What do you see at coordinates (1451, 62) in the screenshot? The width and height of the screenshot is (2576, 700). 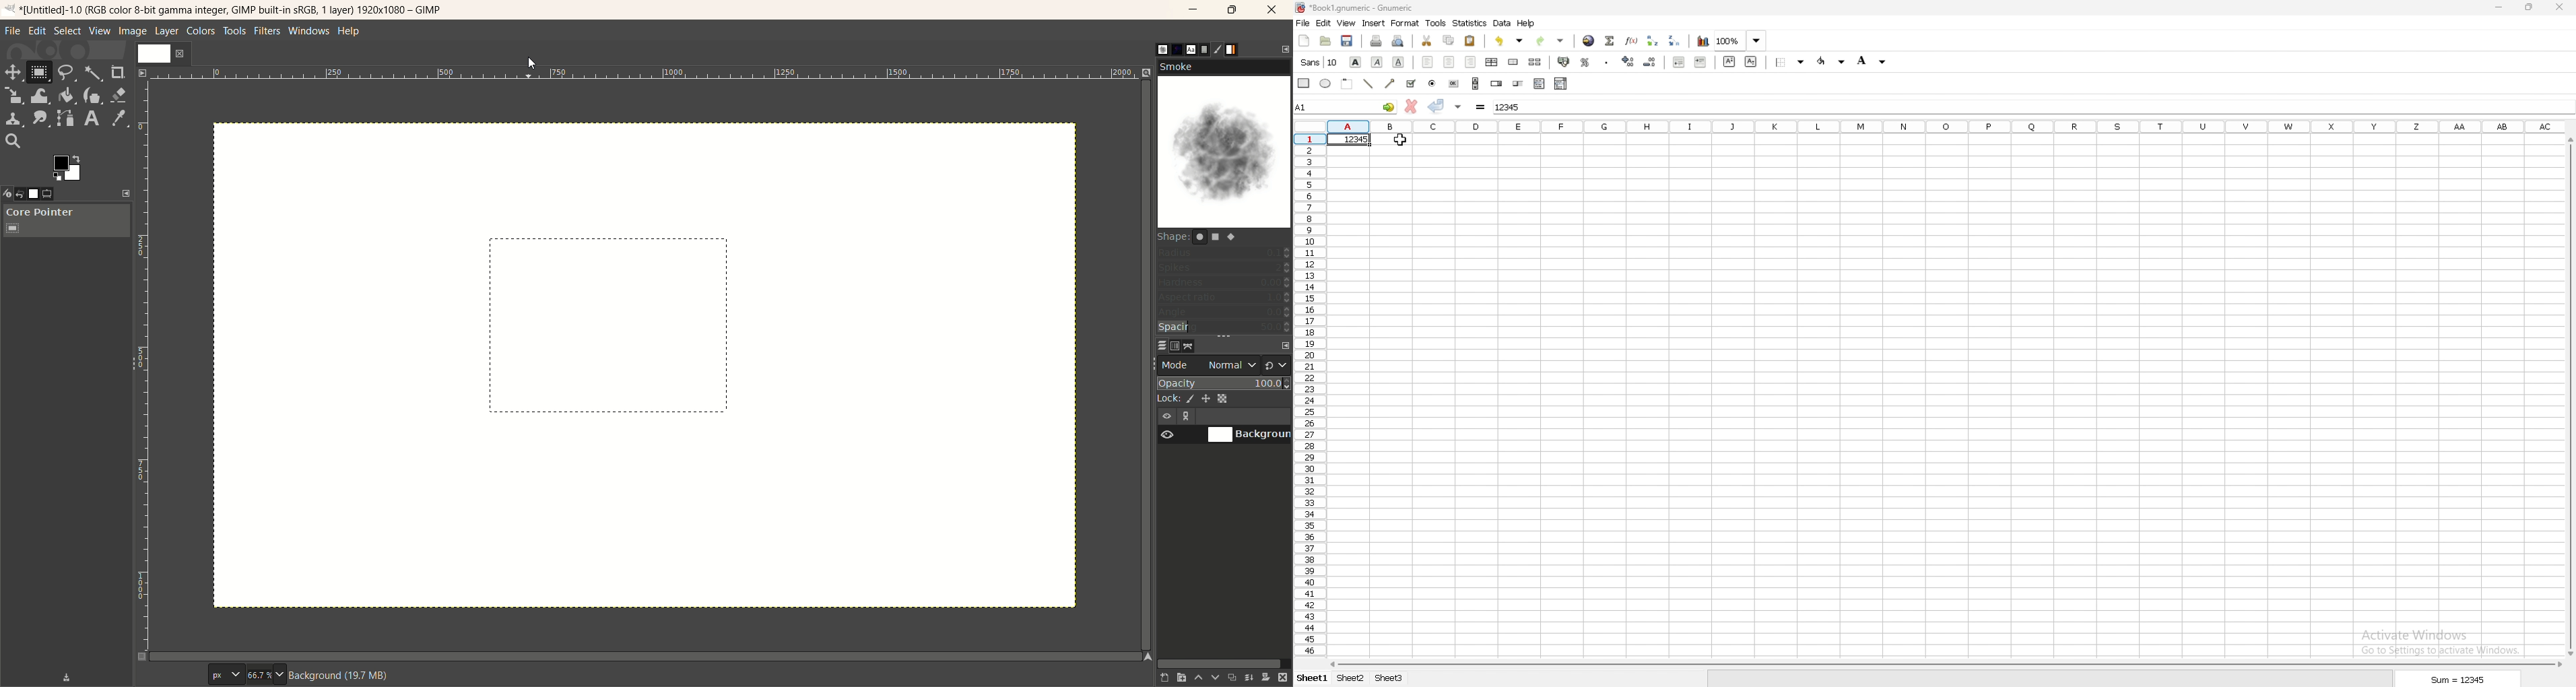 I see `centre` at bounding box center [1451, 62].